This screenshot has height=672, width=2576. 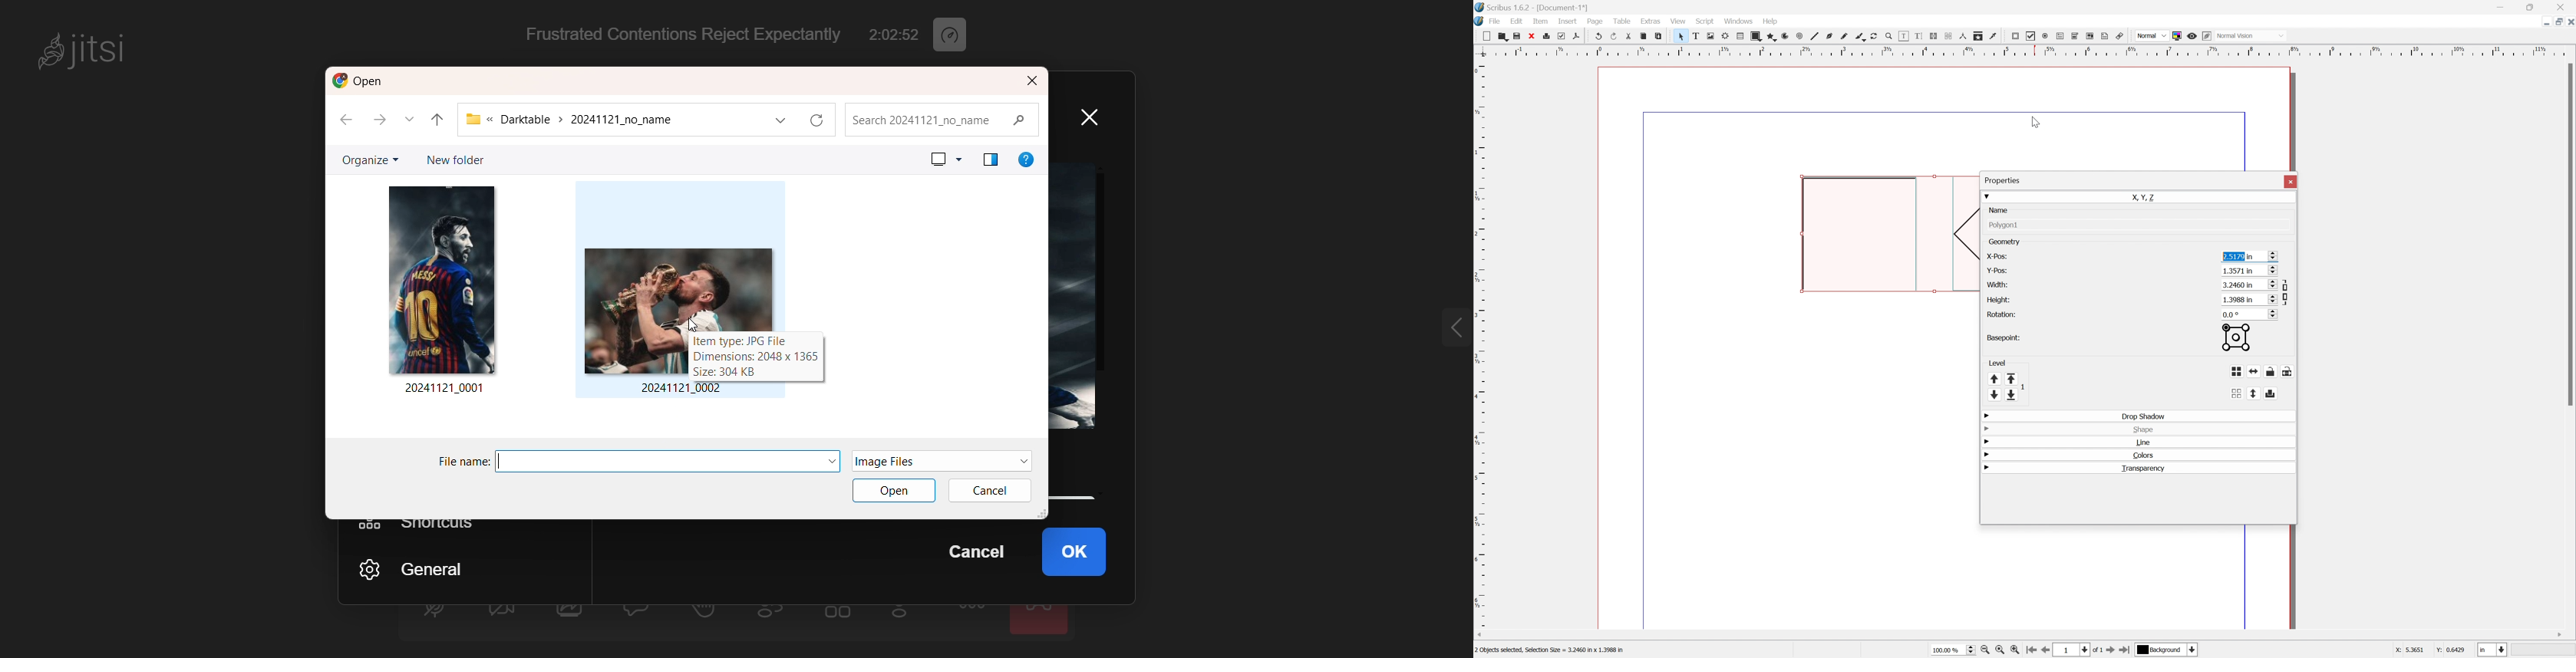 I want to click on organize, so click(x=368, y=161).